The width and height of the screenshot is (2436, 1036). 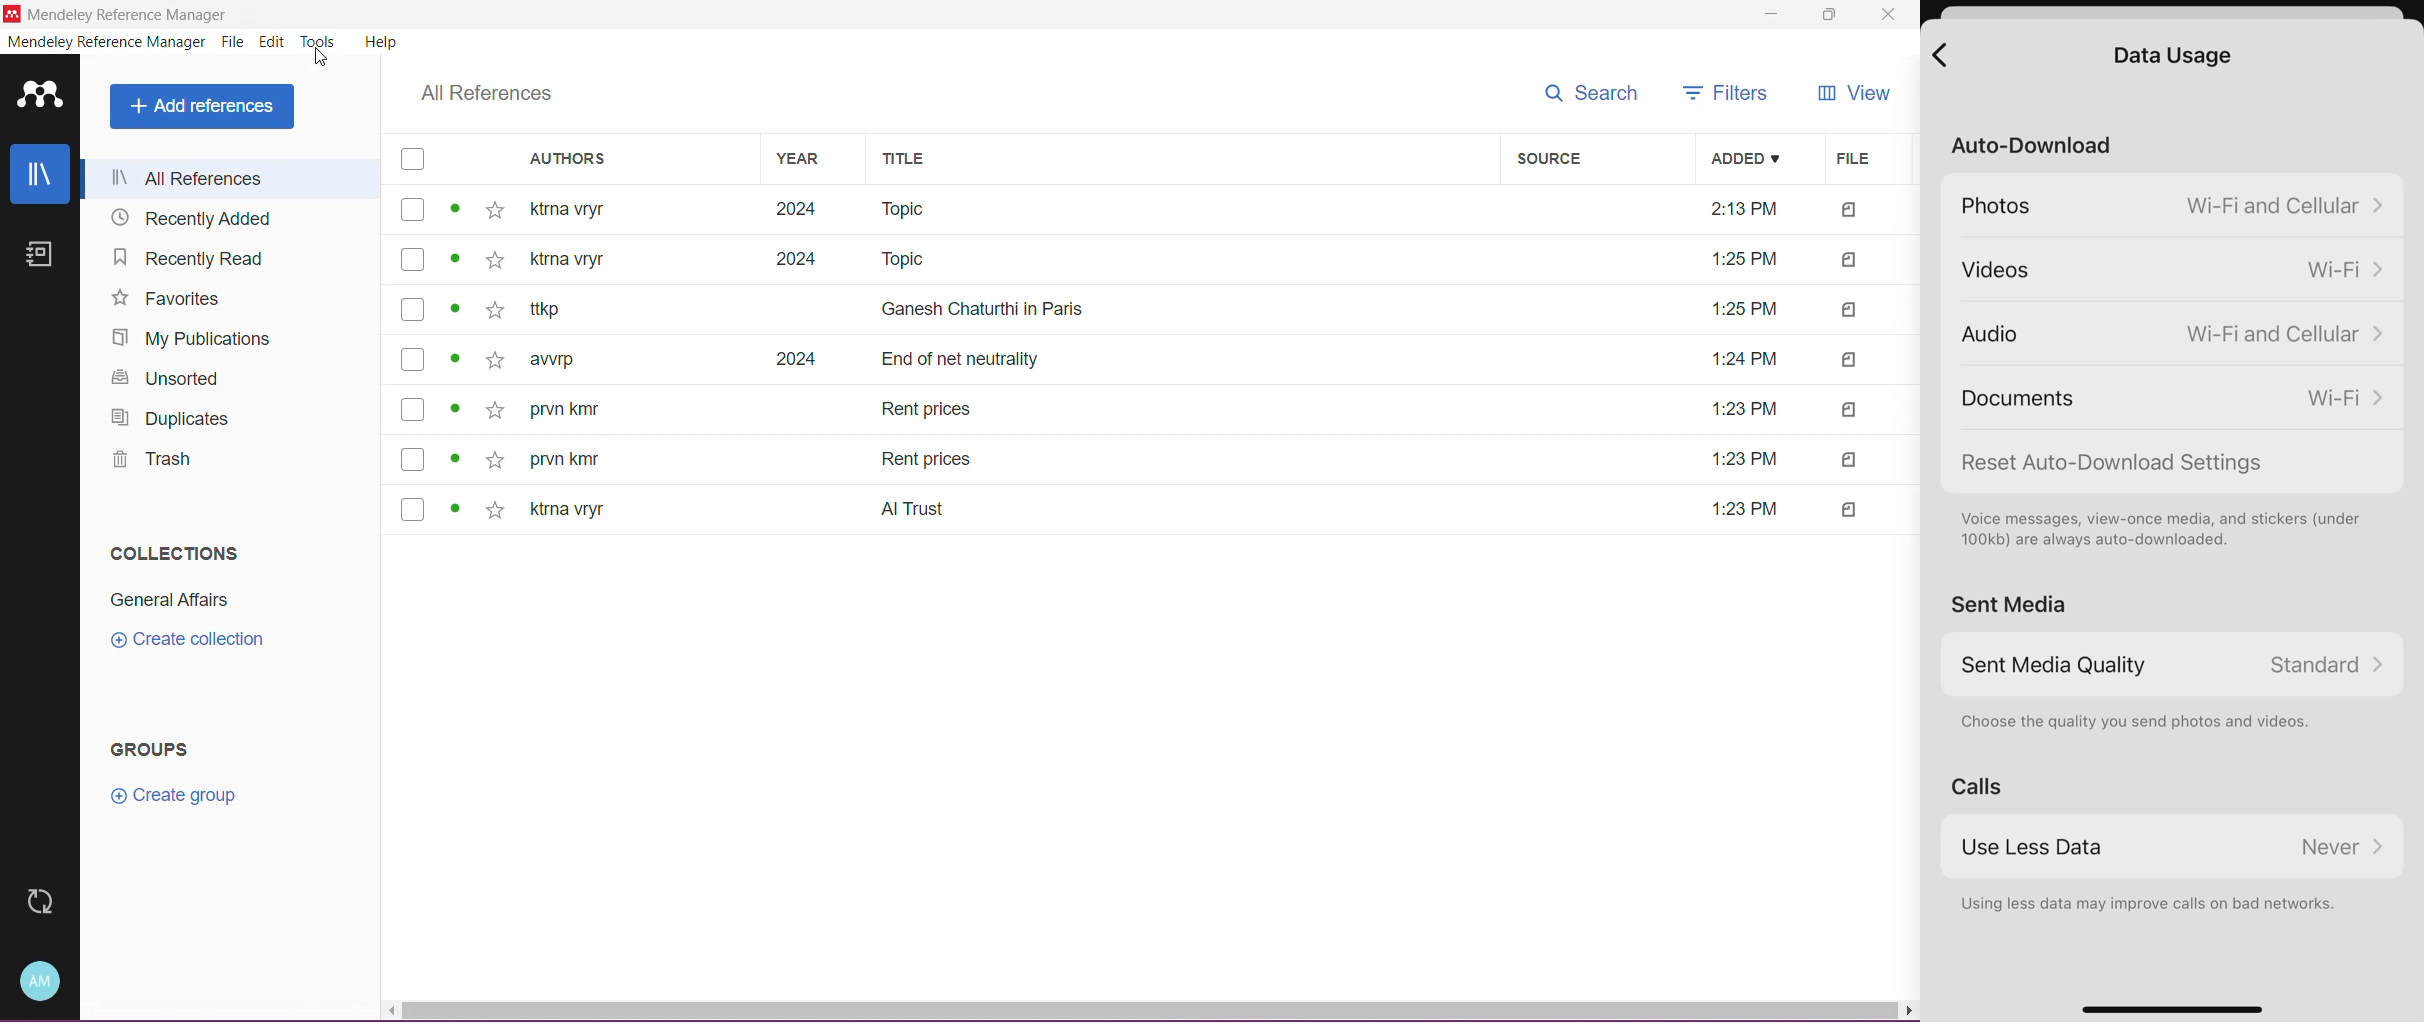 What do you see at coordinates (201, 108) in the screenshot?
I see `Add References` at bounding box center [201, 108].